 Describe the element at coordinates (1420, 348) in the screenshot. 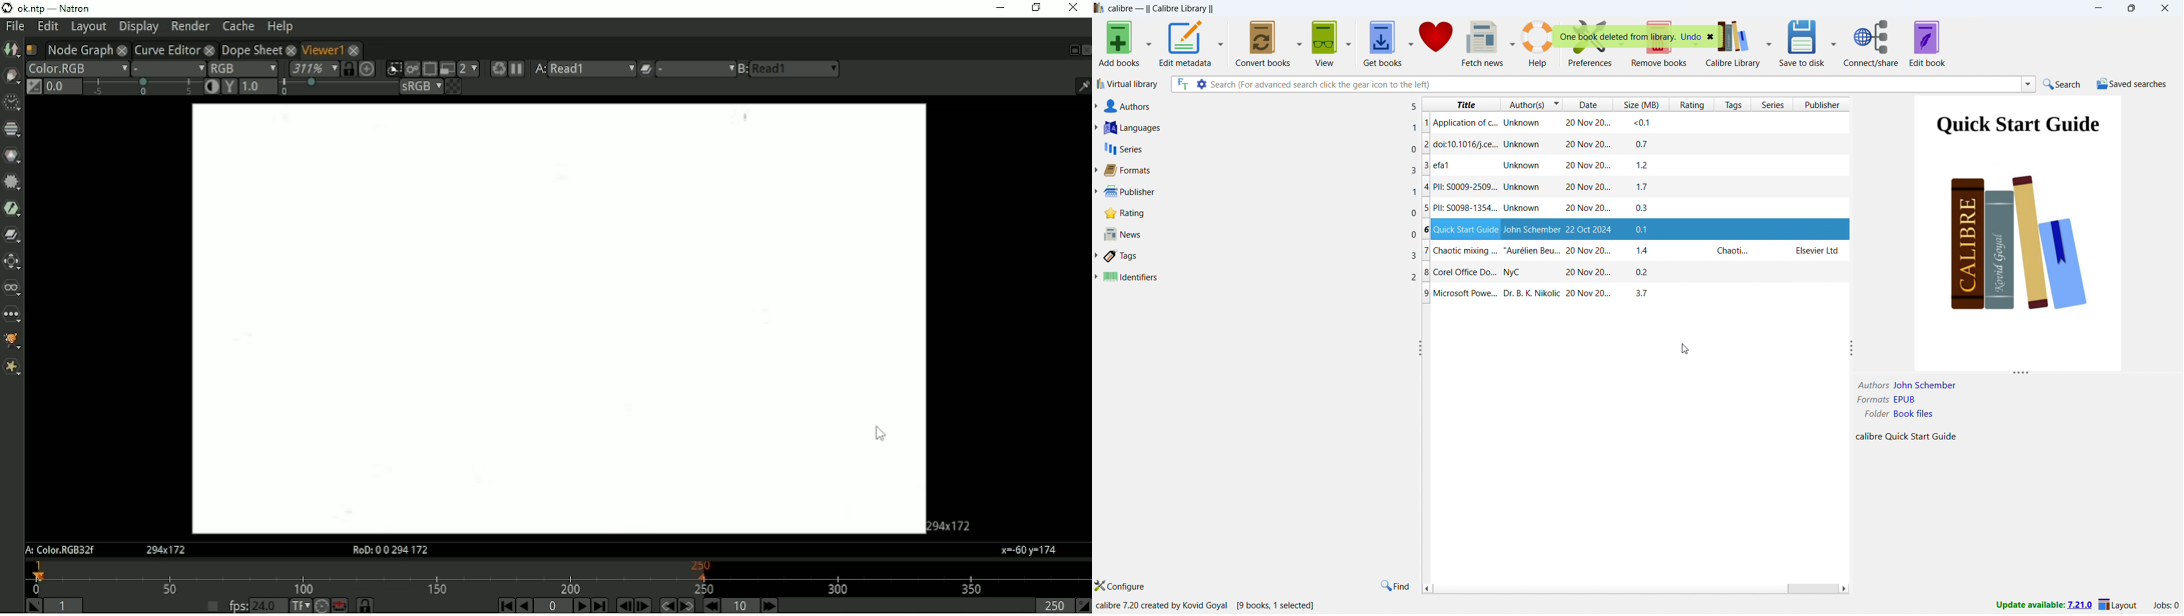

I see `resize` at that location.